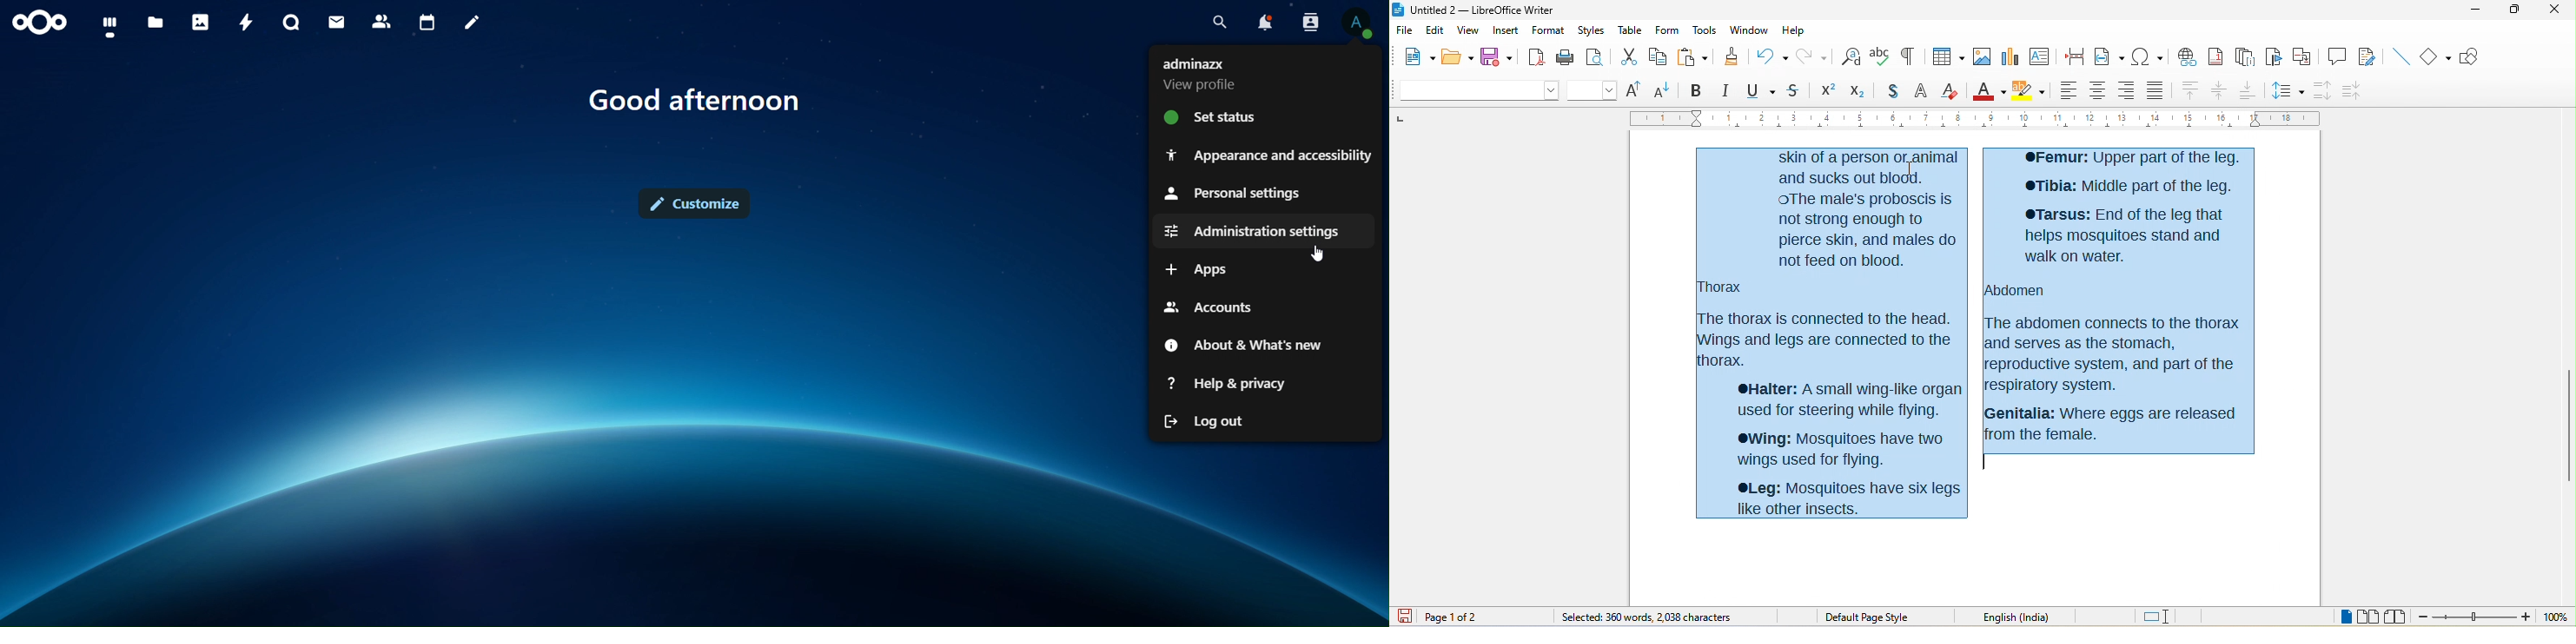 The height and width of the screenshot is (644, 2576). What do you see at coordinates (1988, 89) in the screenshot?
I see `font color` at bounding box center [1988, 89].